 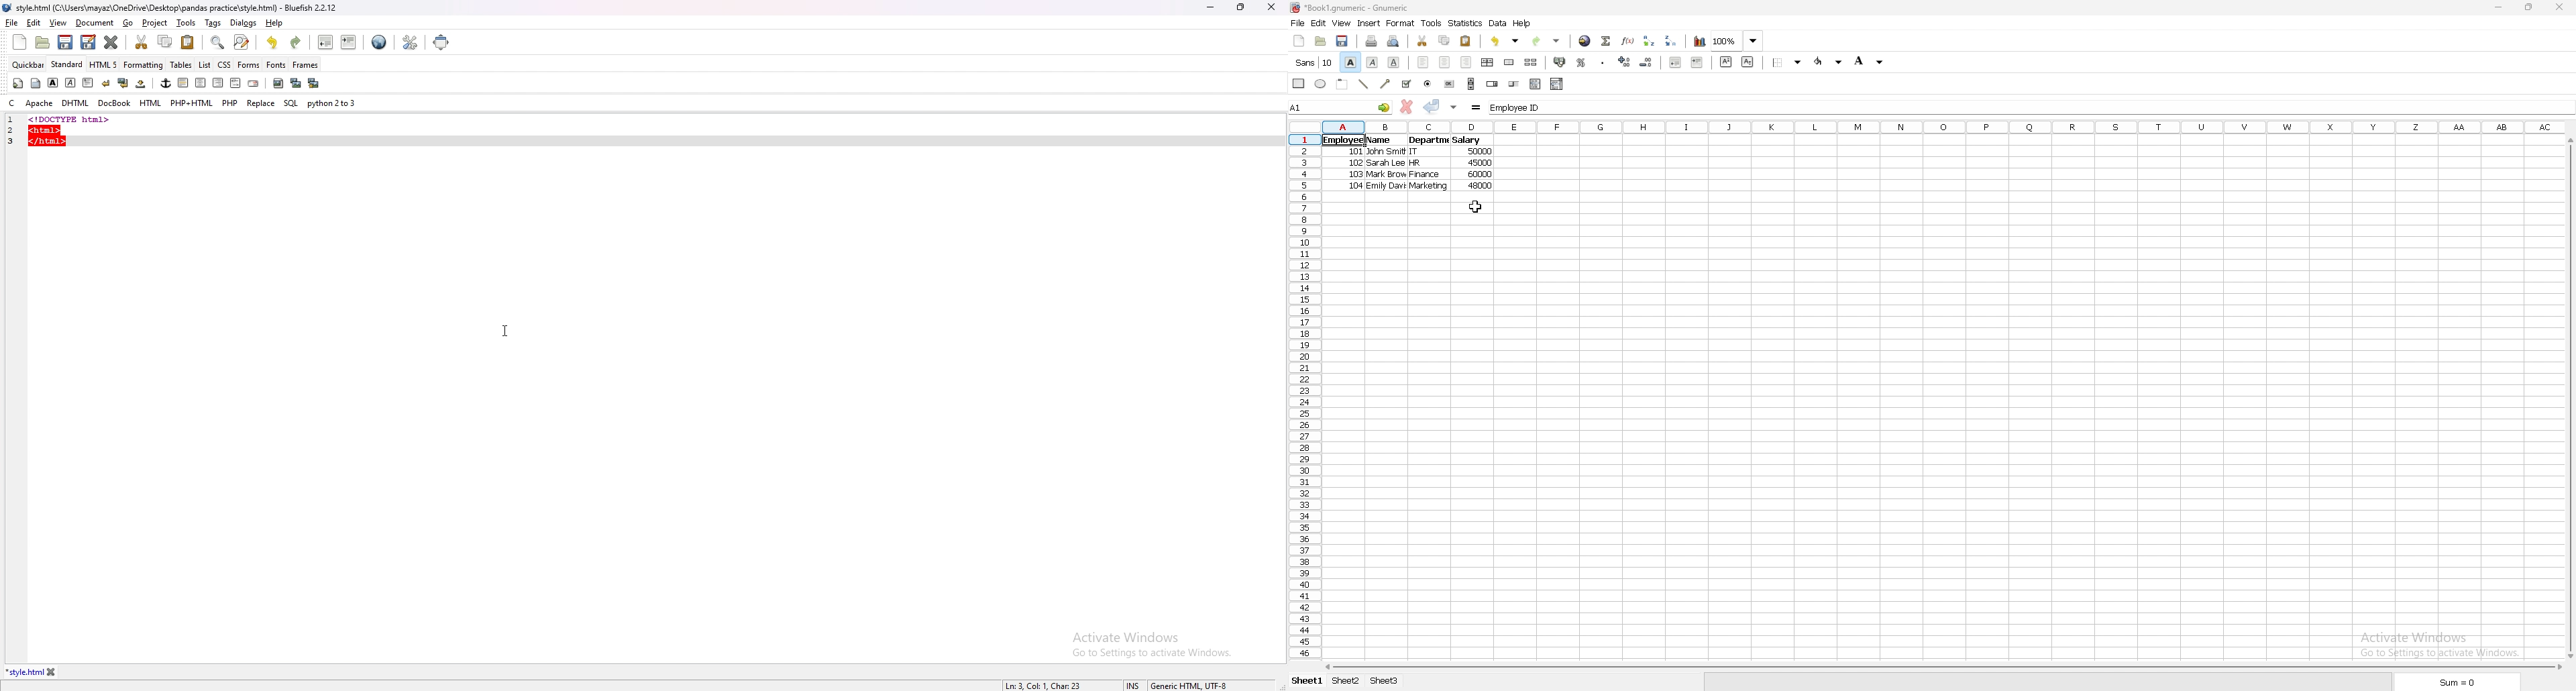 What do you see at coordinates (11, 103) in the screenshot?
I see `c` at bounding box center [11, 103].